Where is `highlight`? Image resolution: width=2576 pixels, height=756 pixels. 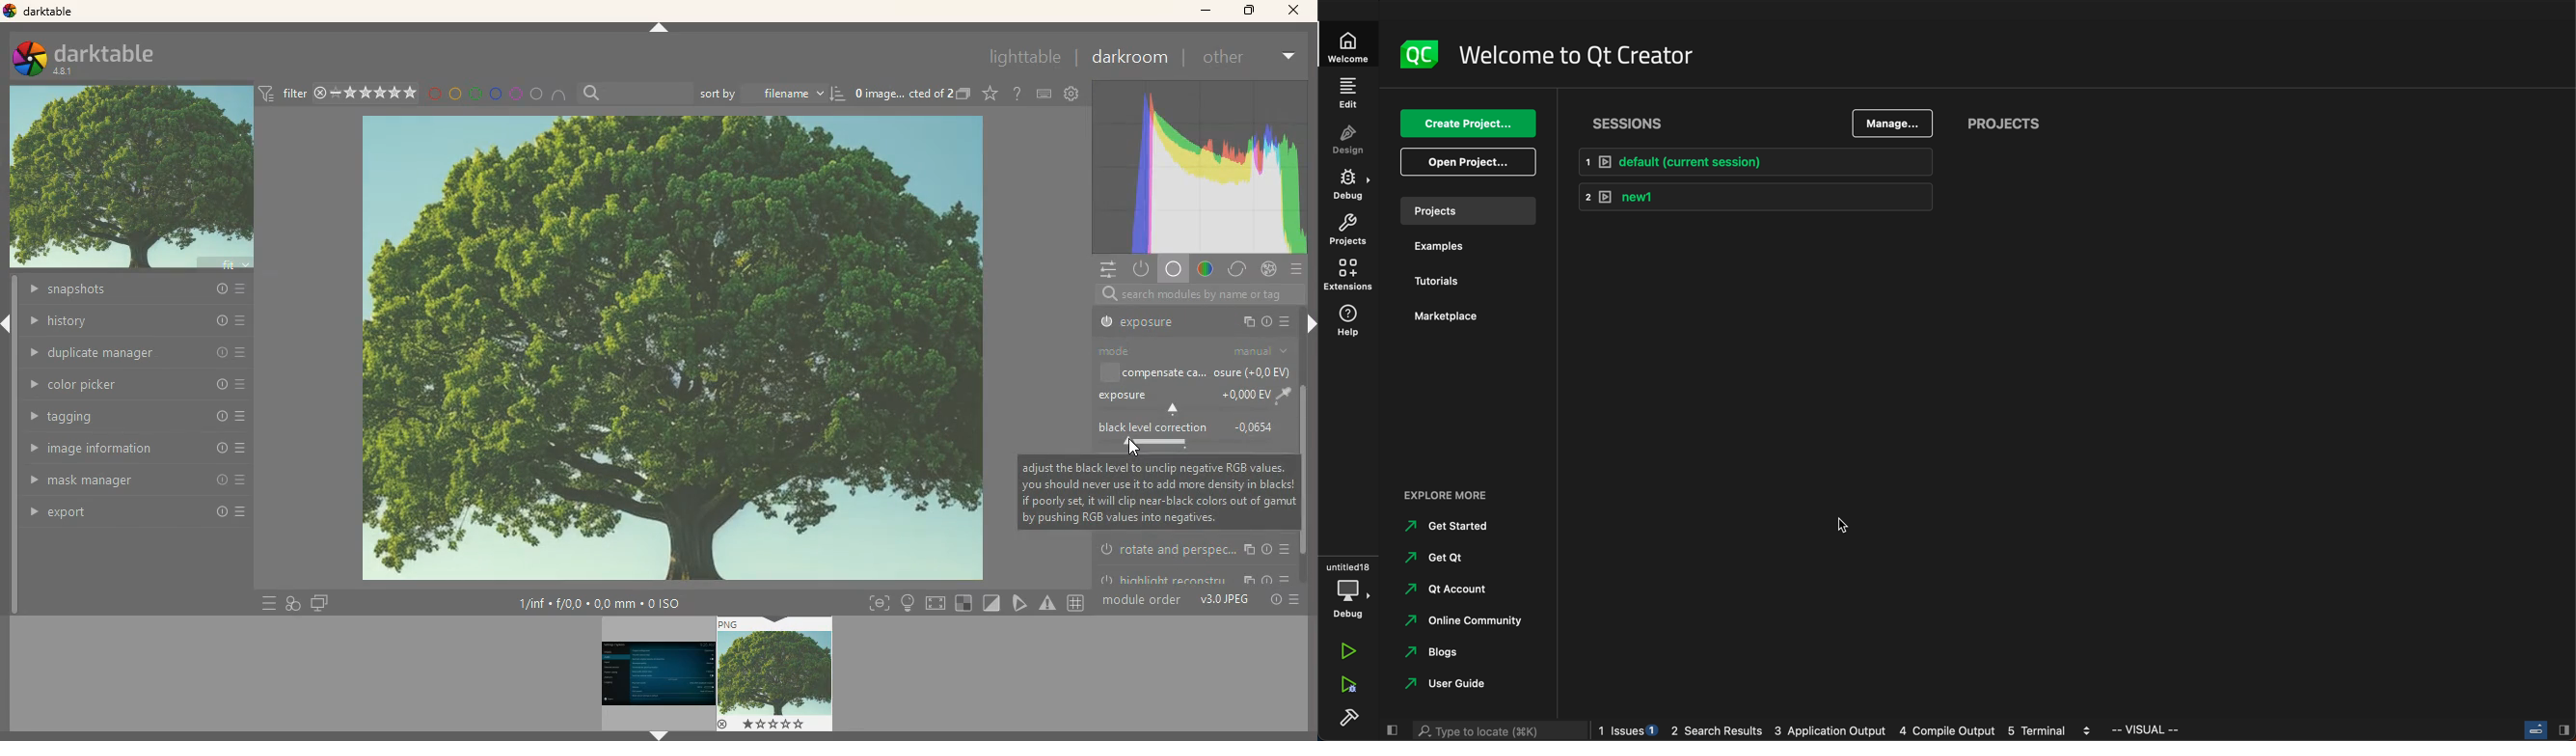 highlight is located at coordinates (1195, 577).